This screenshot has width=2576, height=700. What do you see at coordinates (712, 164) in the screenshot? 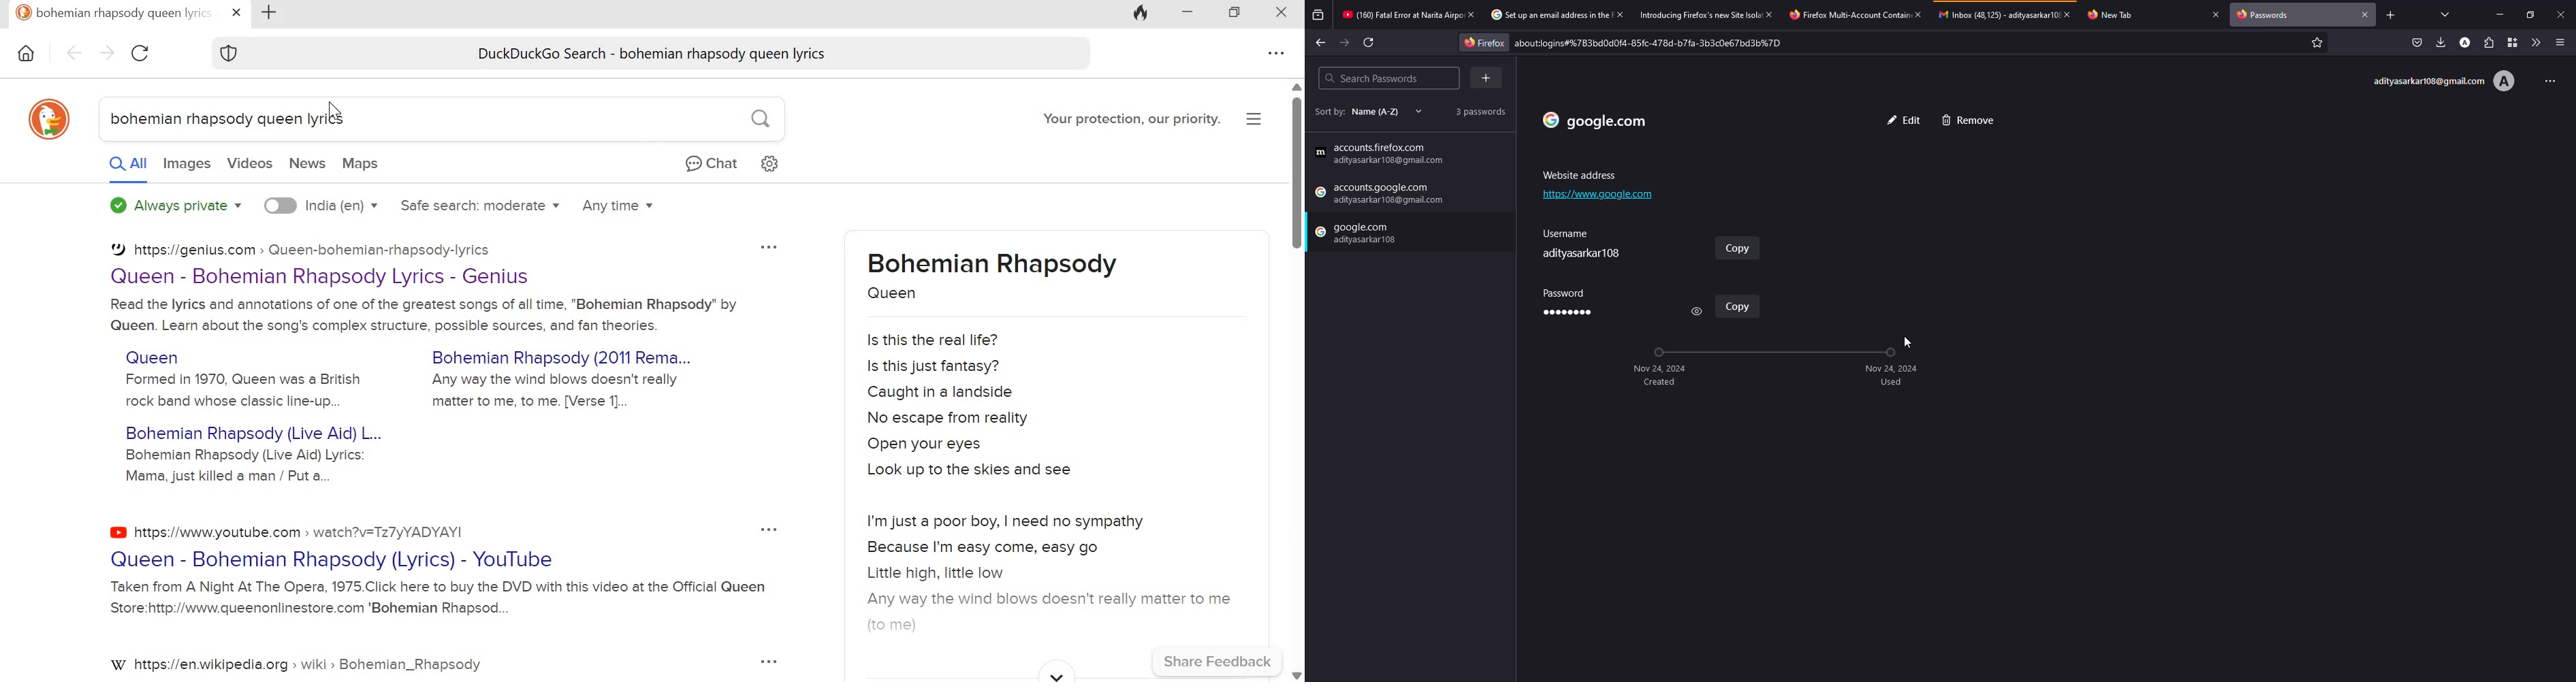
I see `Chat` at bounding box center [712, 164].